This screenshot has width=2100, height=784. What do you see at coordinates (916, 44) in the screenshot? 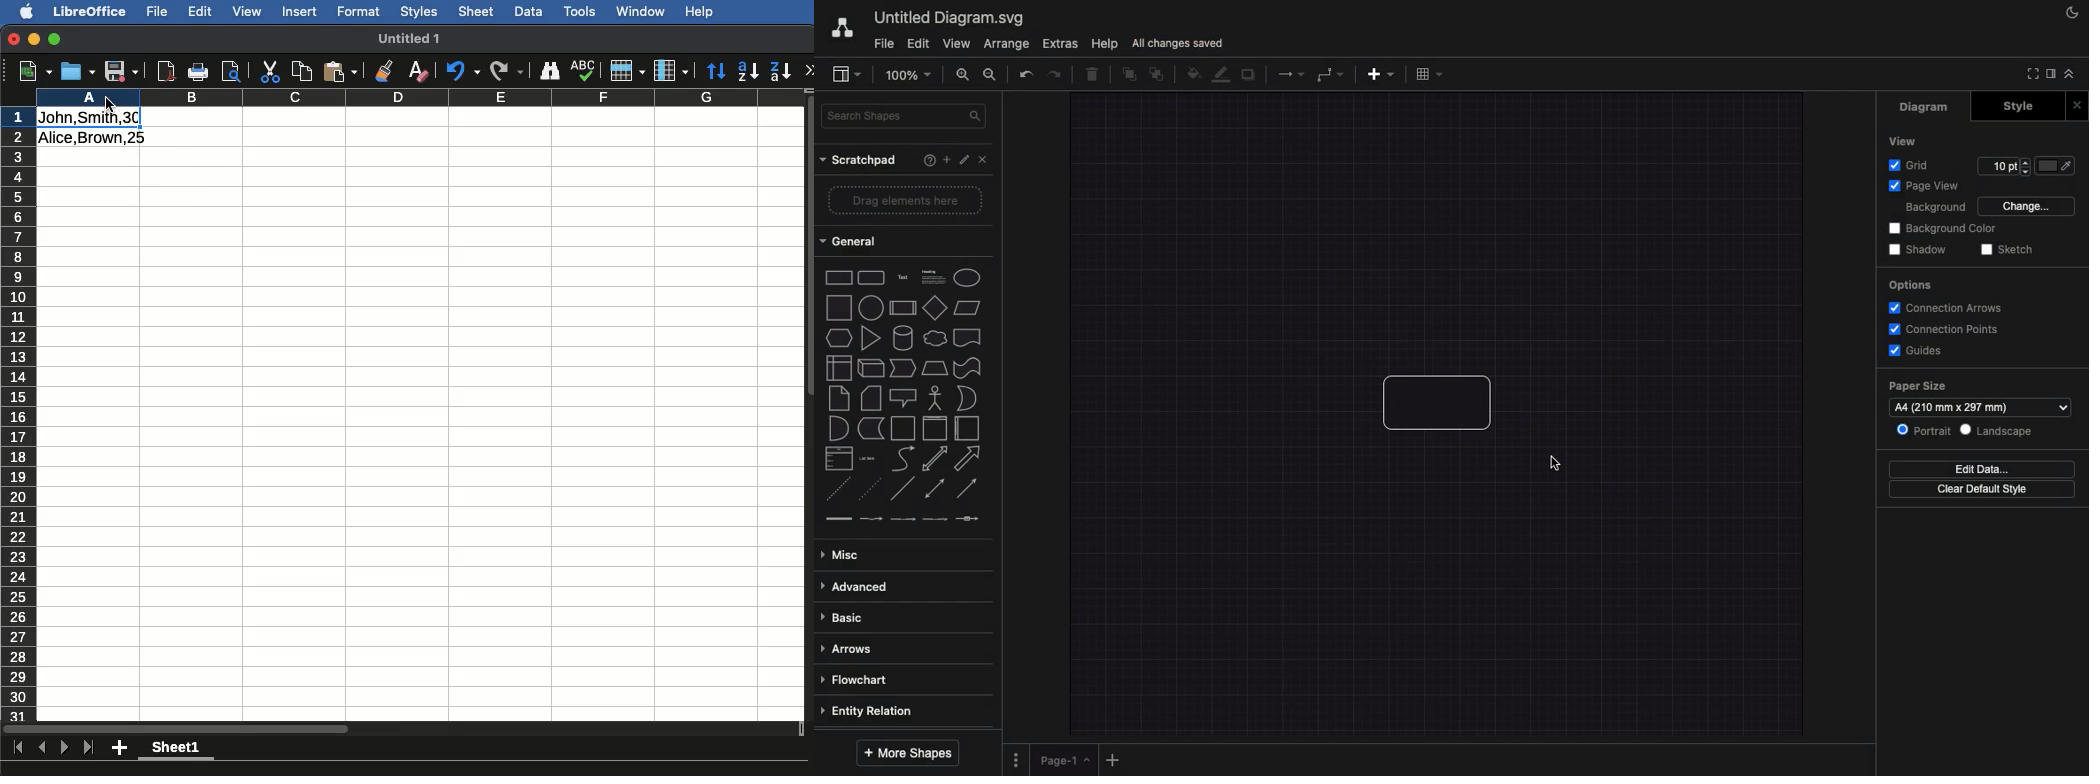
I see `Edit` at bounding box center [916, 44].